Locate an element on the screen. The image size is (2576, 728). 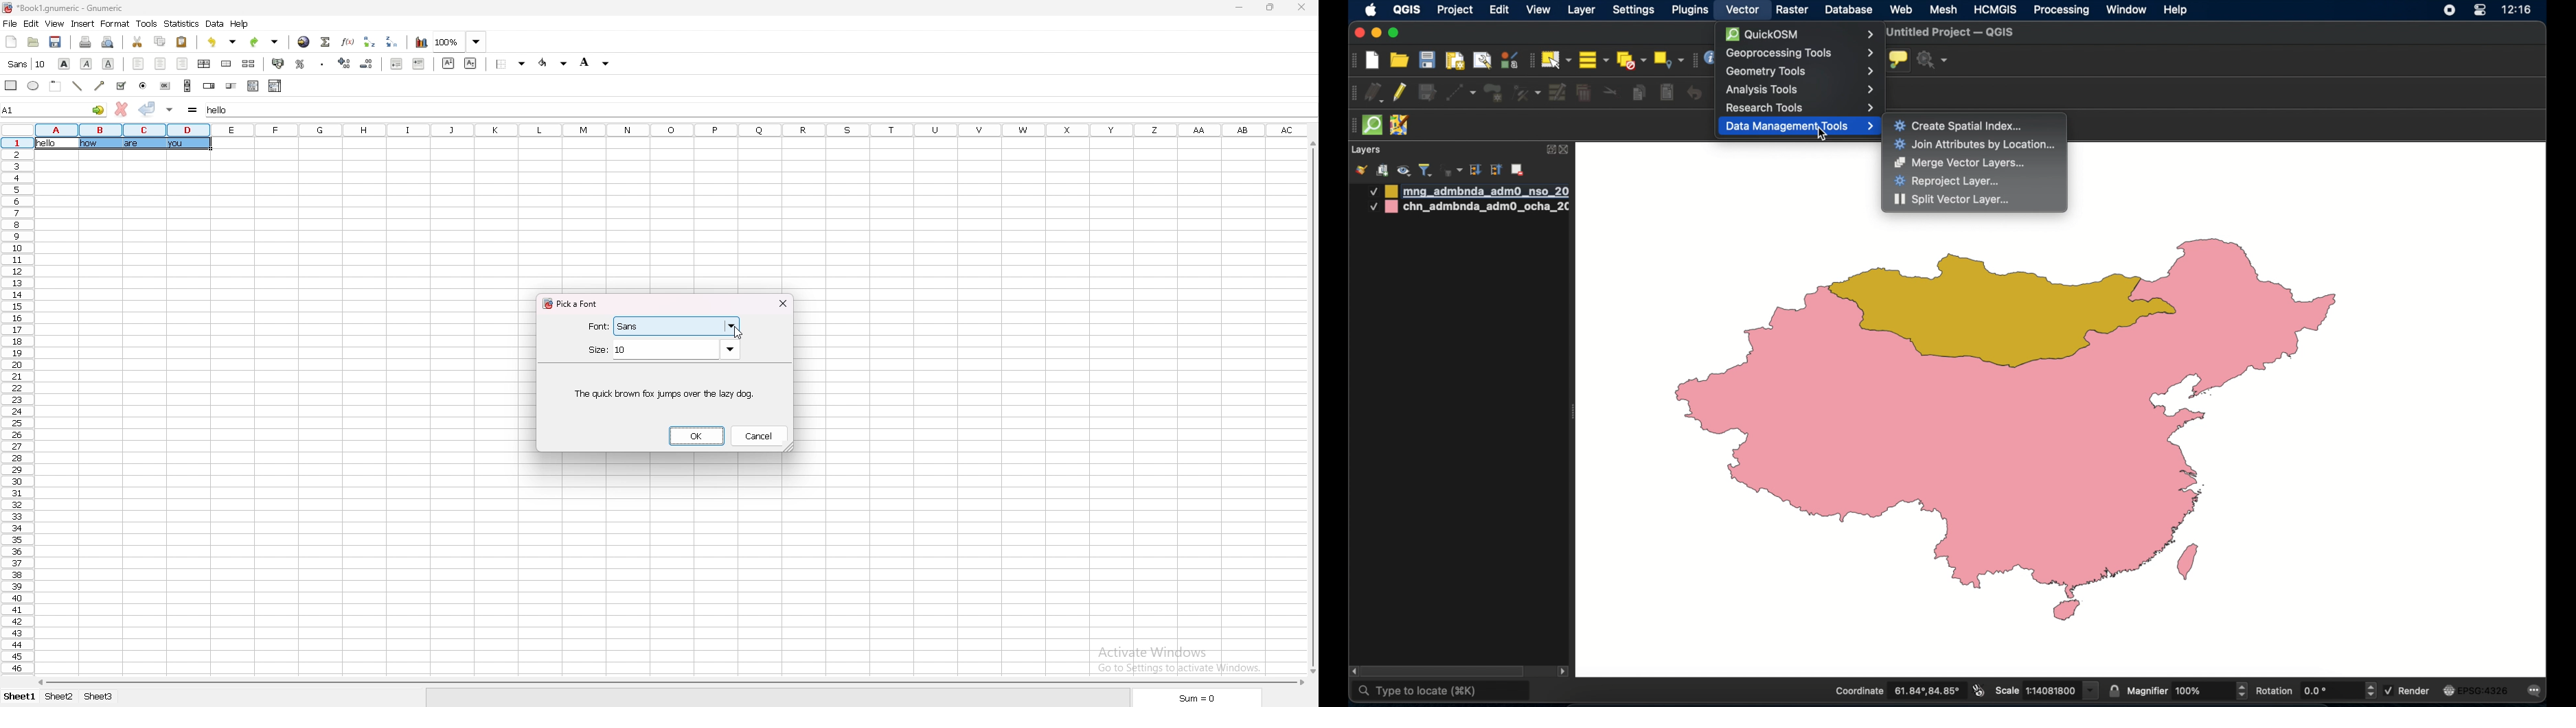
decrease decimal is located at coordinates (367, 64).